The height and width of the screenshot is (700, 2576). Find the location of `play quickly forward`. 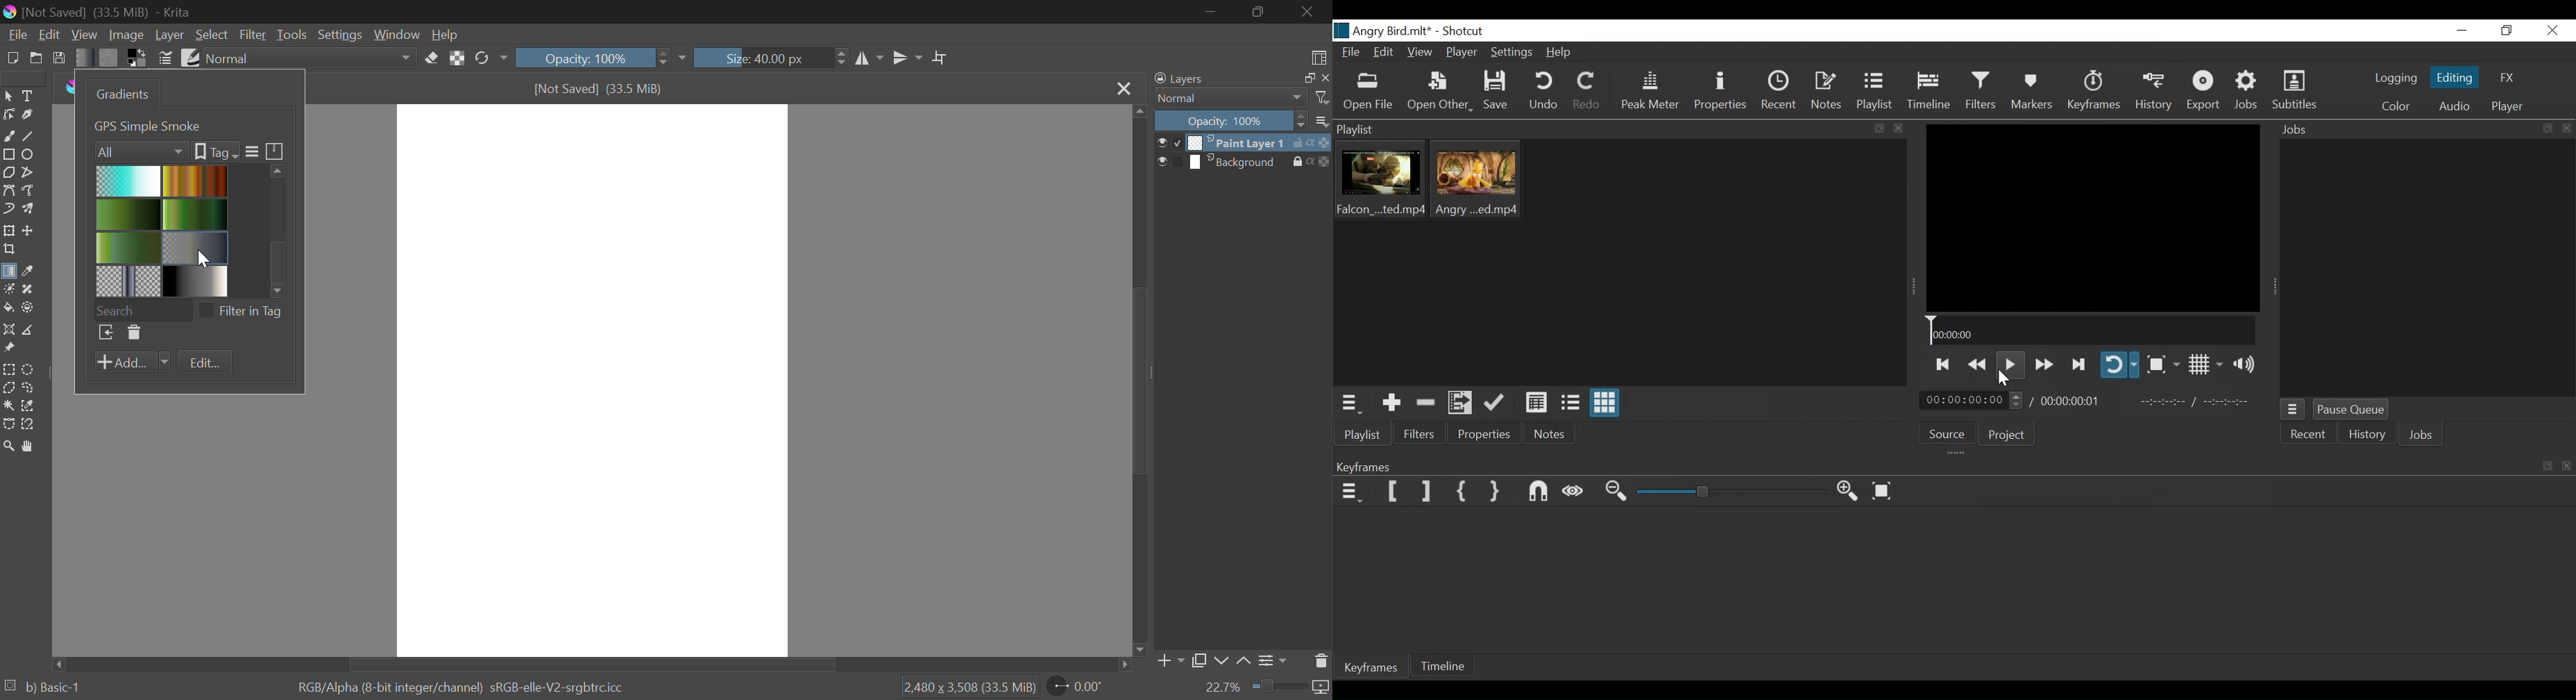

play quickly forward is located at coordinates (2046, 364).